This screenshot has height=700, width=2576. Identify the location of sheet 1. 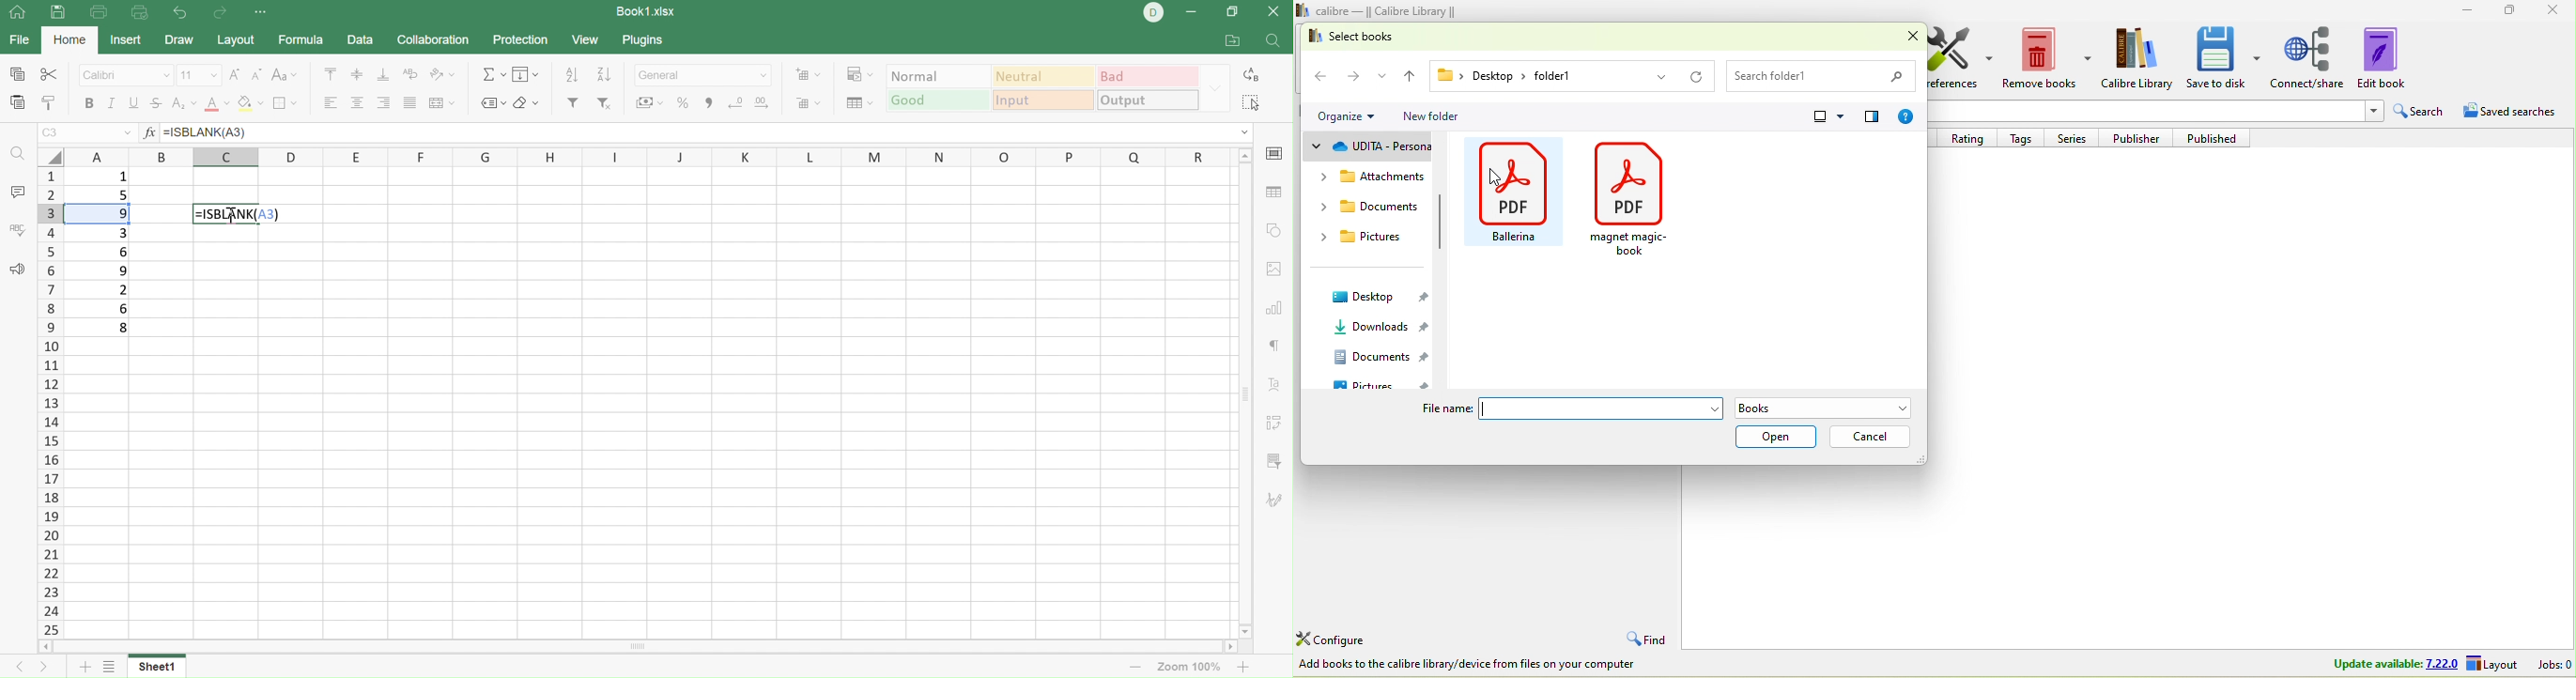
(170, 665).